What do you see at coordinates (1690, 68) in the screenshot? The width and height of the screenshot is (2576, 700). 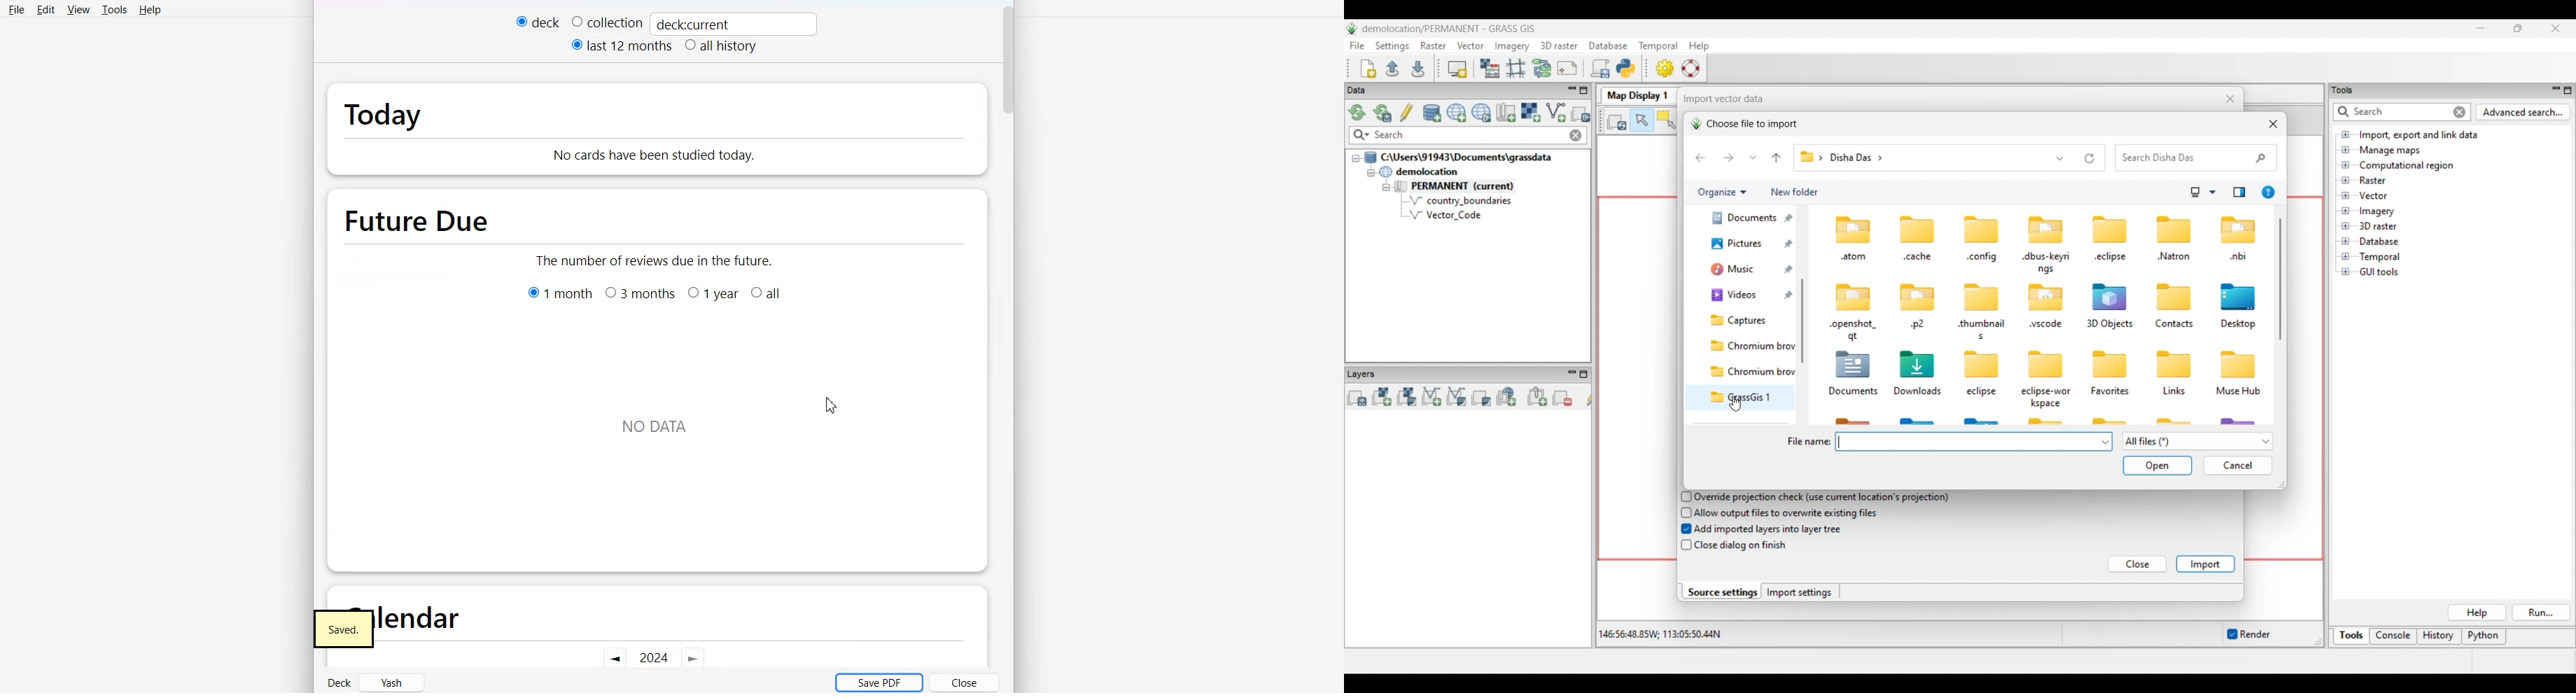 I see `GRASS manual` at bounding box center [1690, 68].